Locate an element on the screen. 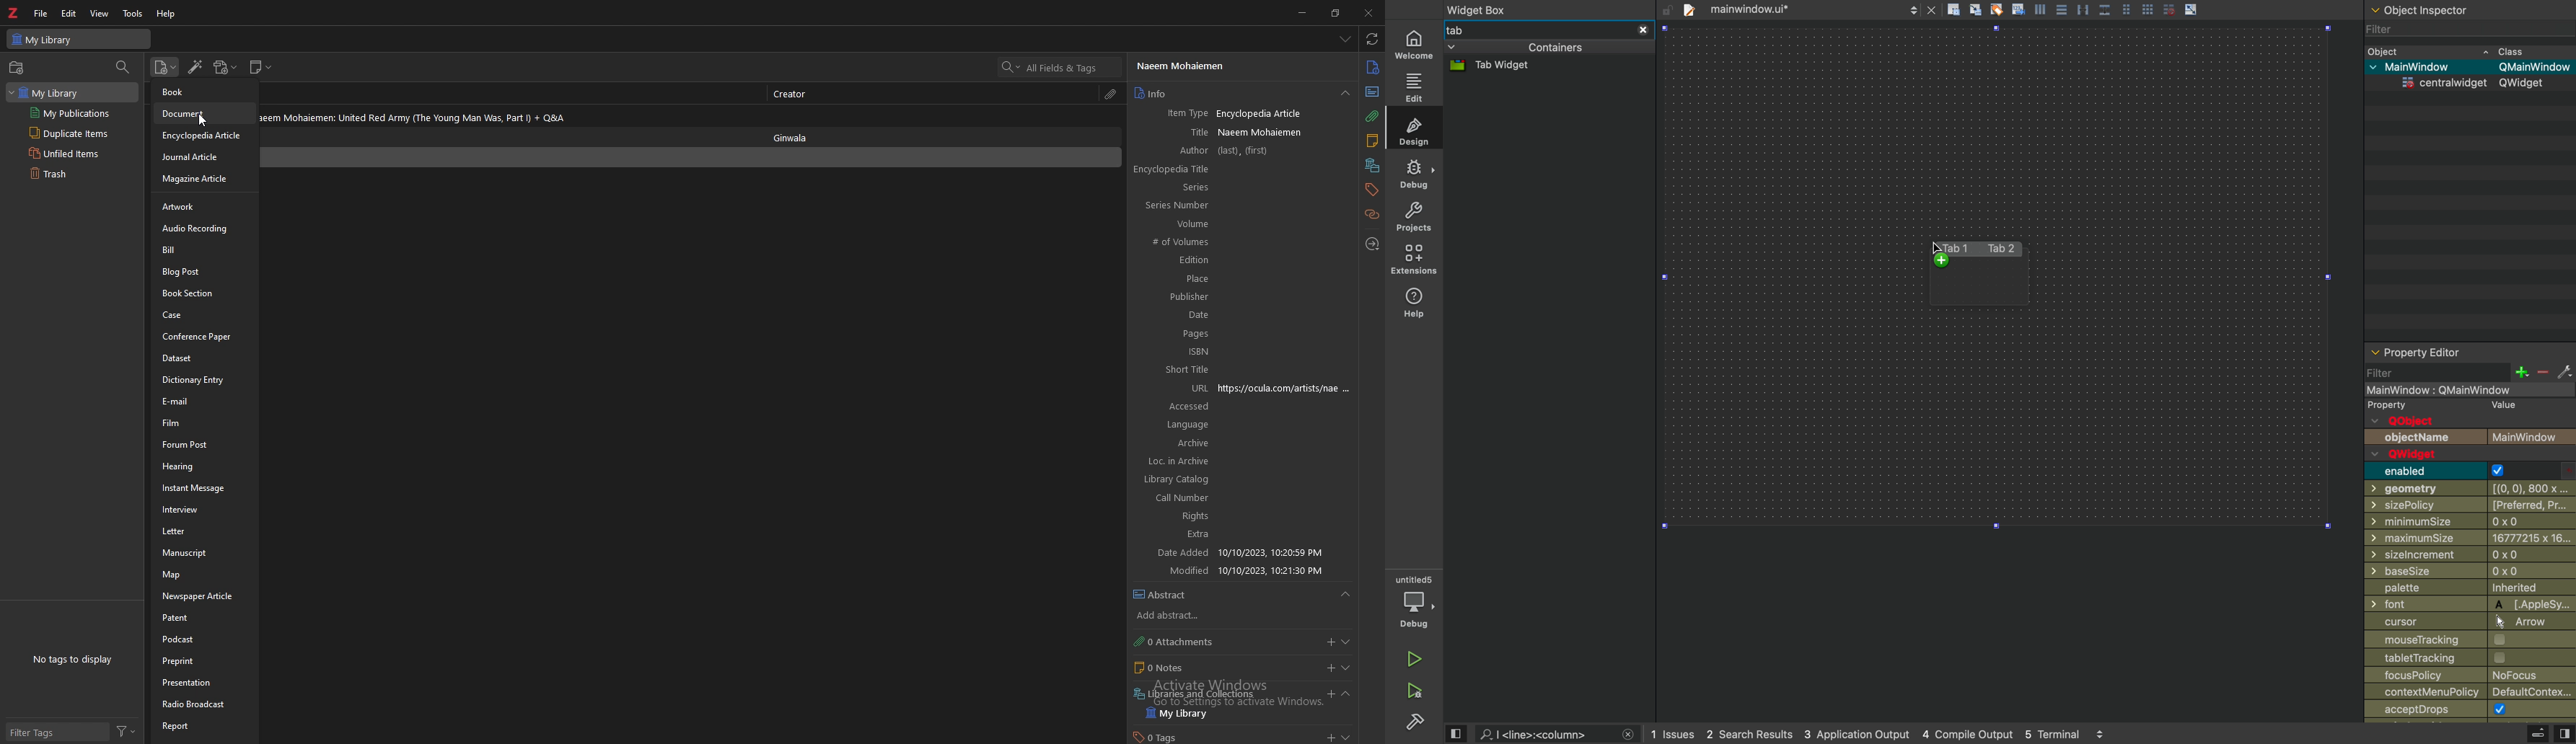 Image resolution: width=2576 pixels, height=756 pixels. info is located at coordinates (1230, 94).